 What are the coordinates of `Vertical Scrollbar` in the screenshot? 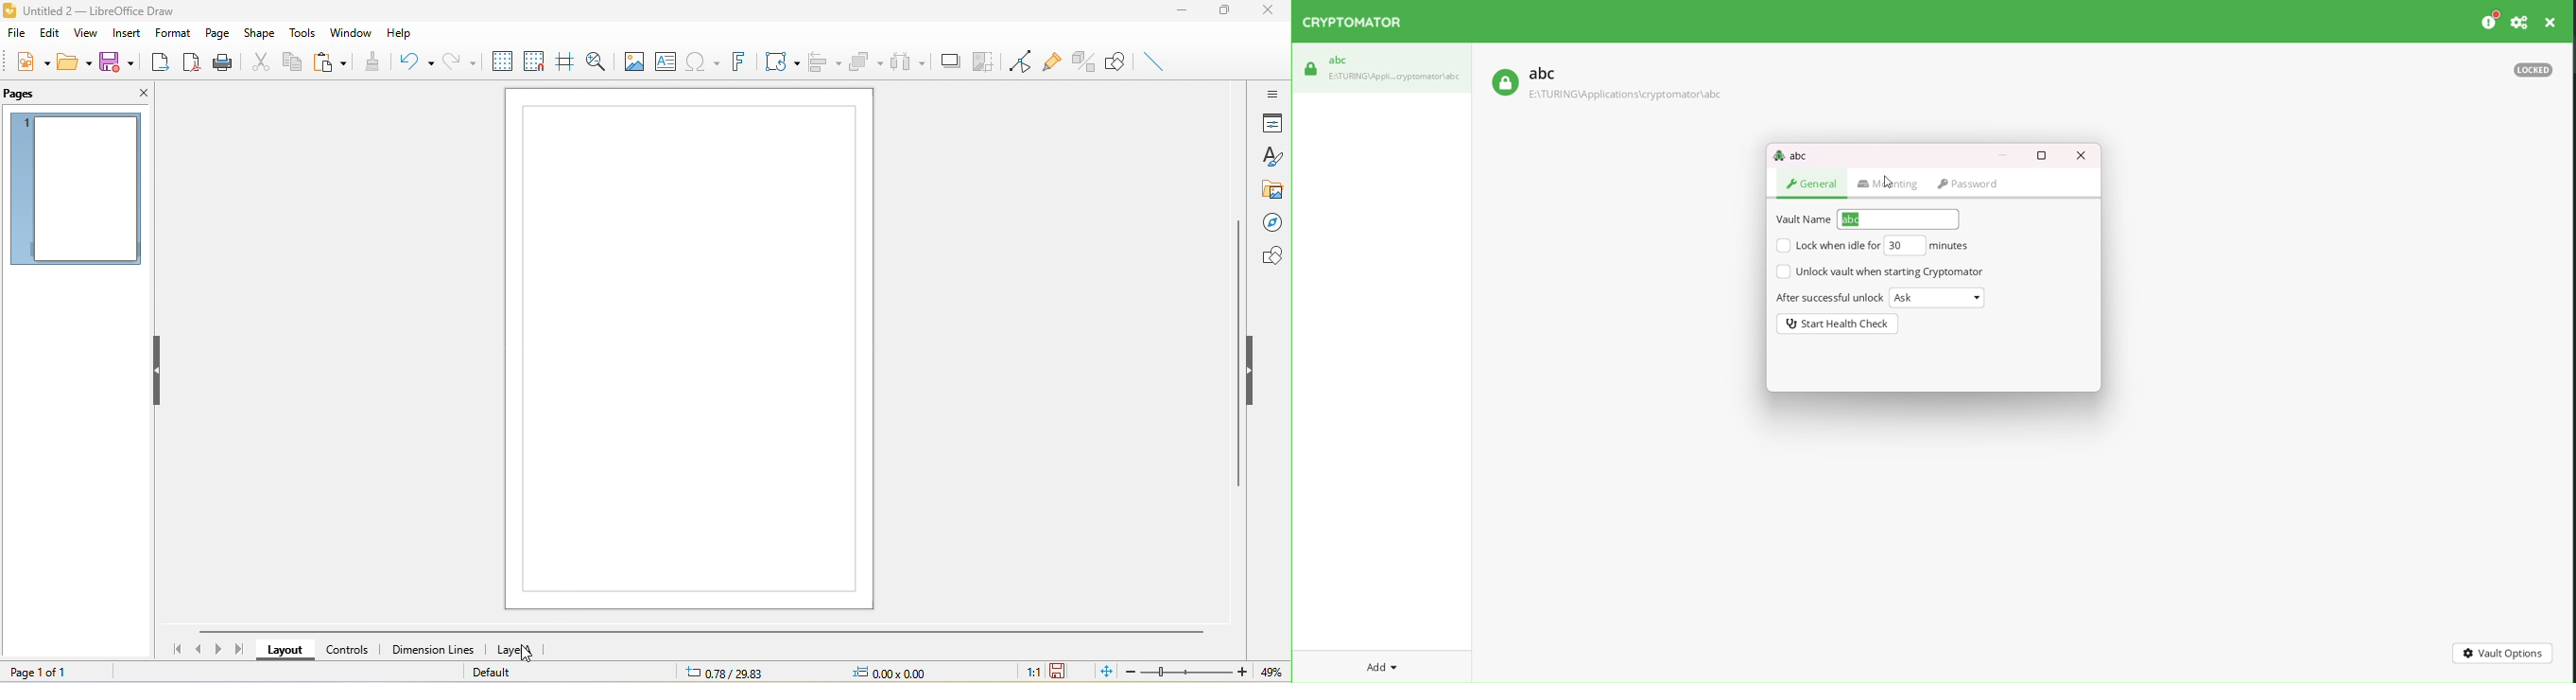 It's located at (1235, 355).